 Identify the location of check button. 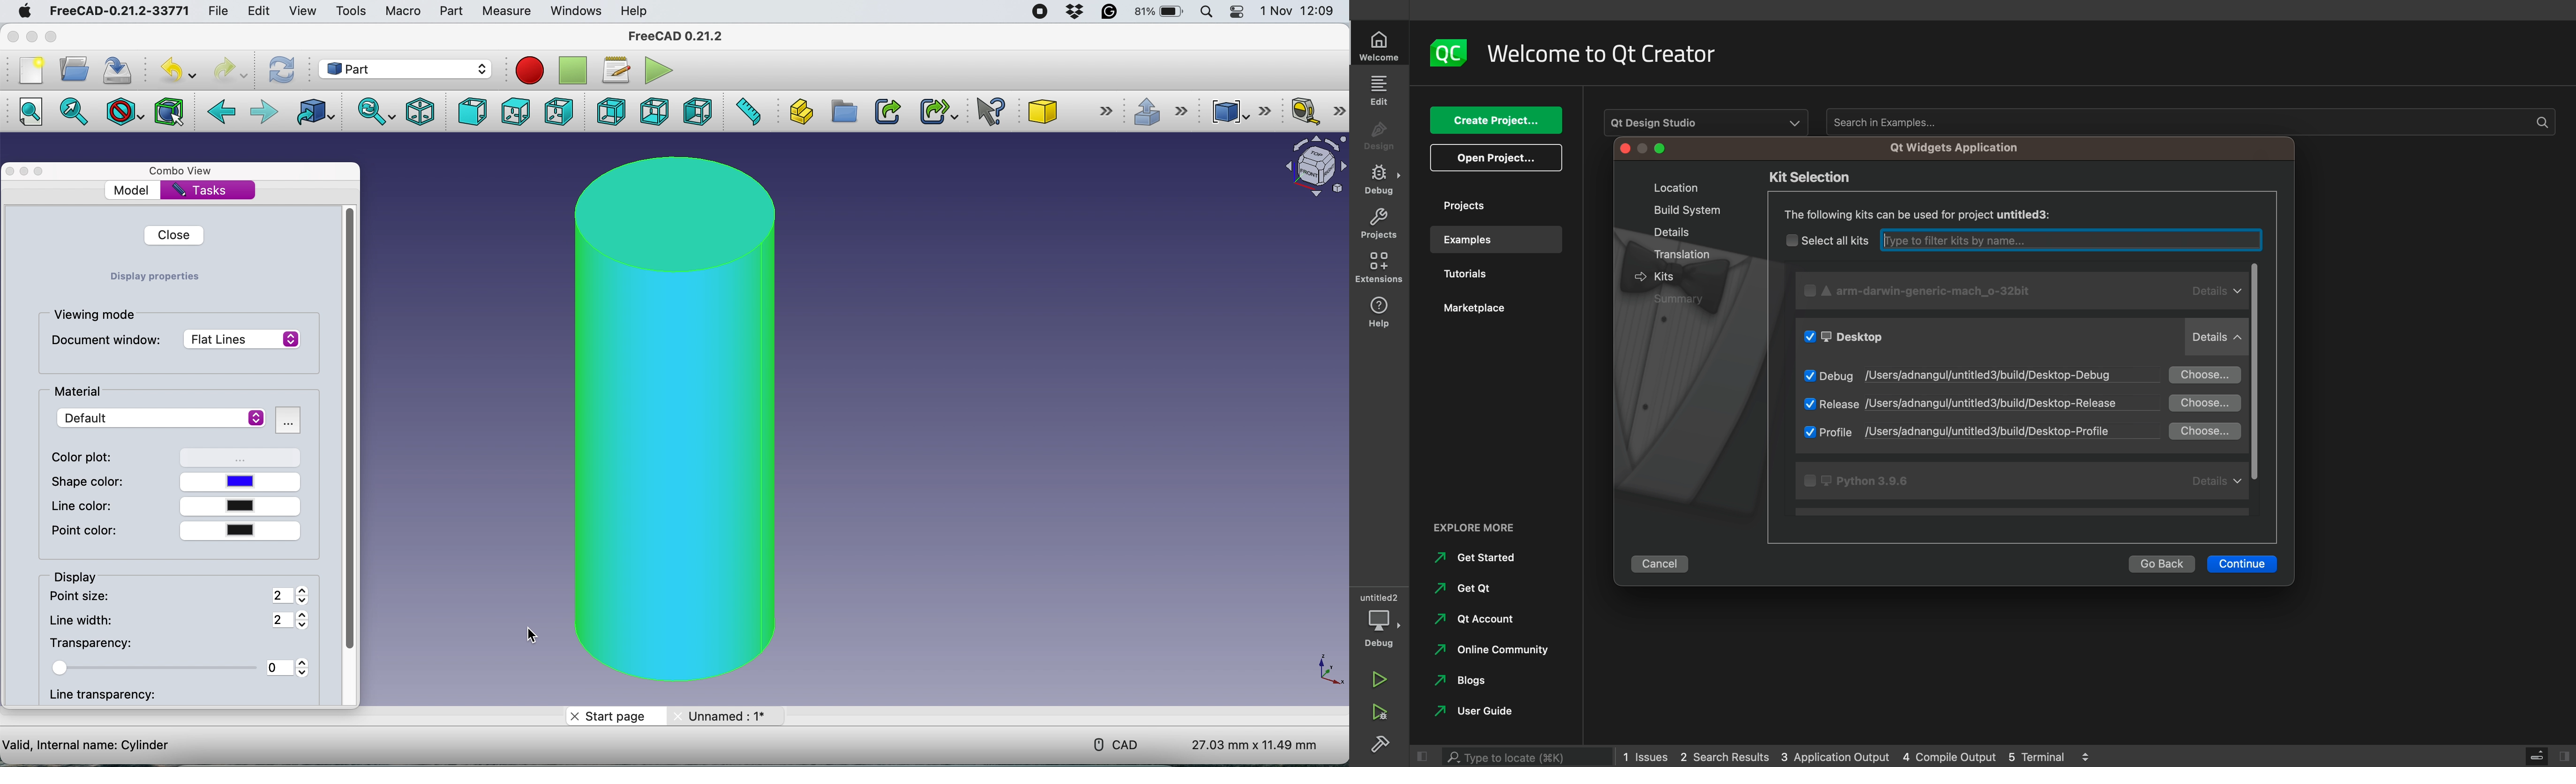
(1807, 432).